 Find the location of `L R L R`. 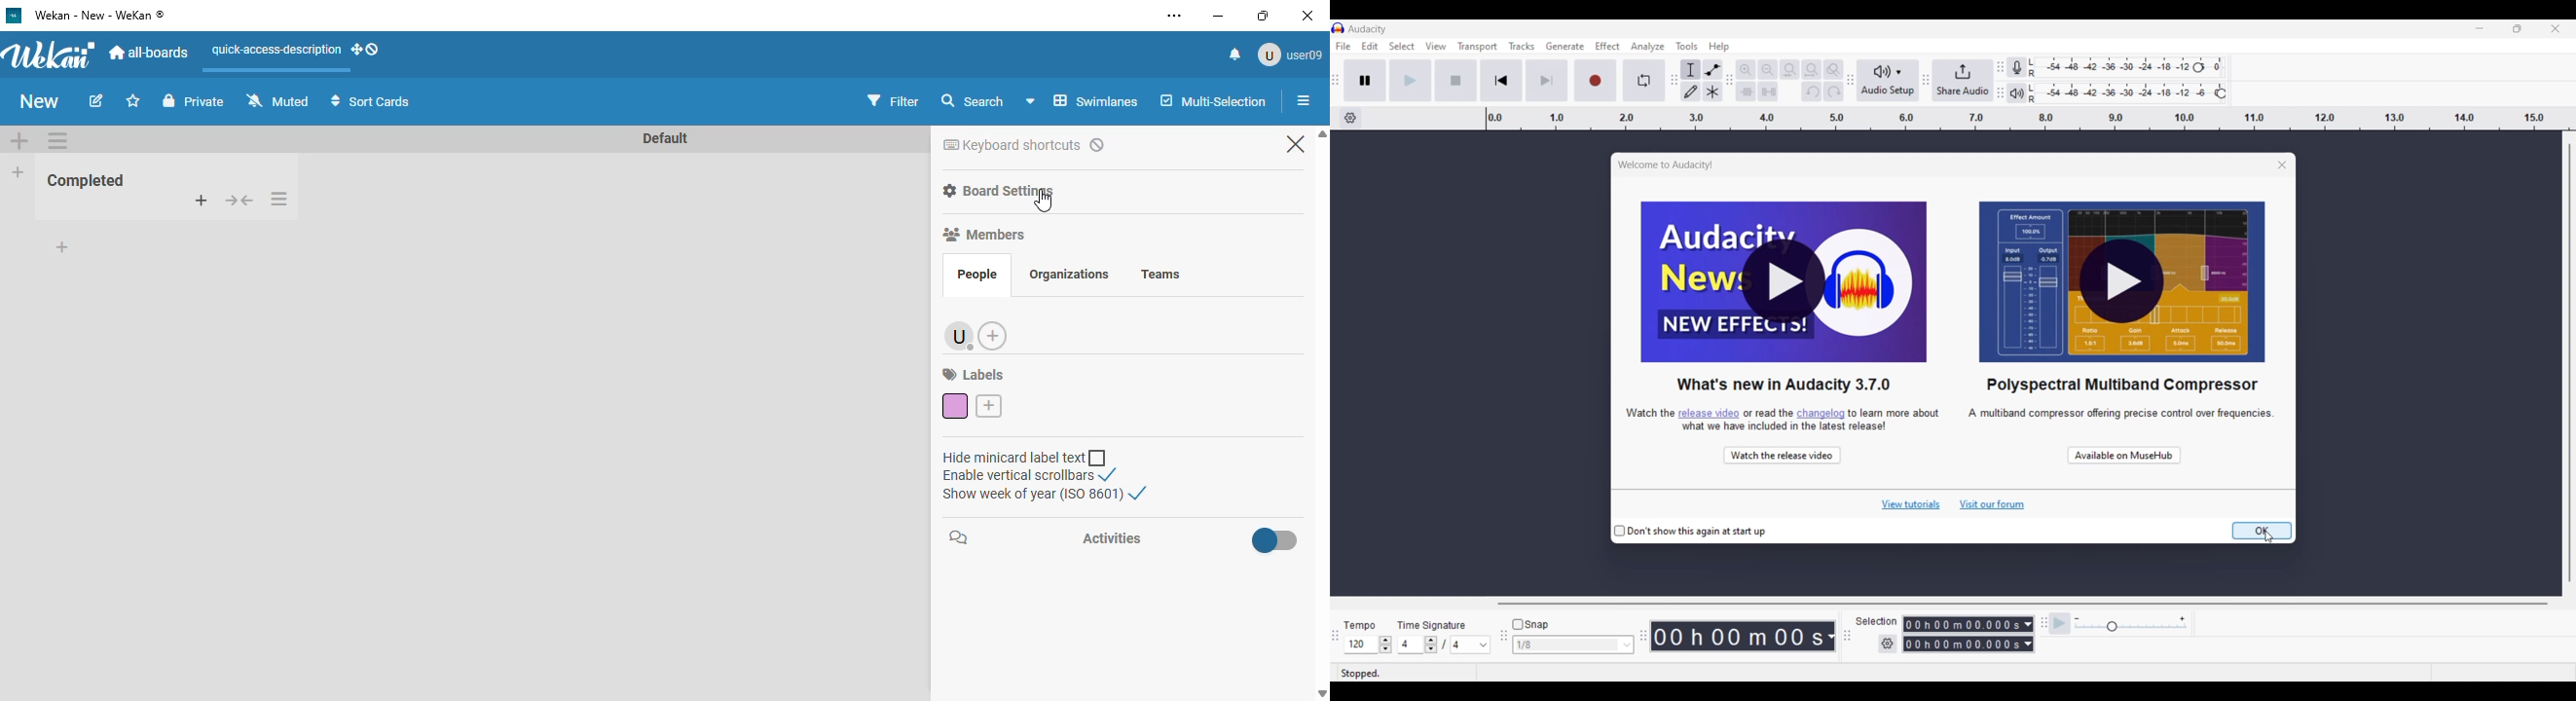

L R L R is located at coordinates (2033, 82).